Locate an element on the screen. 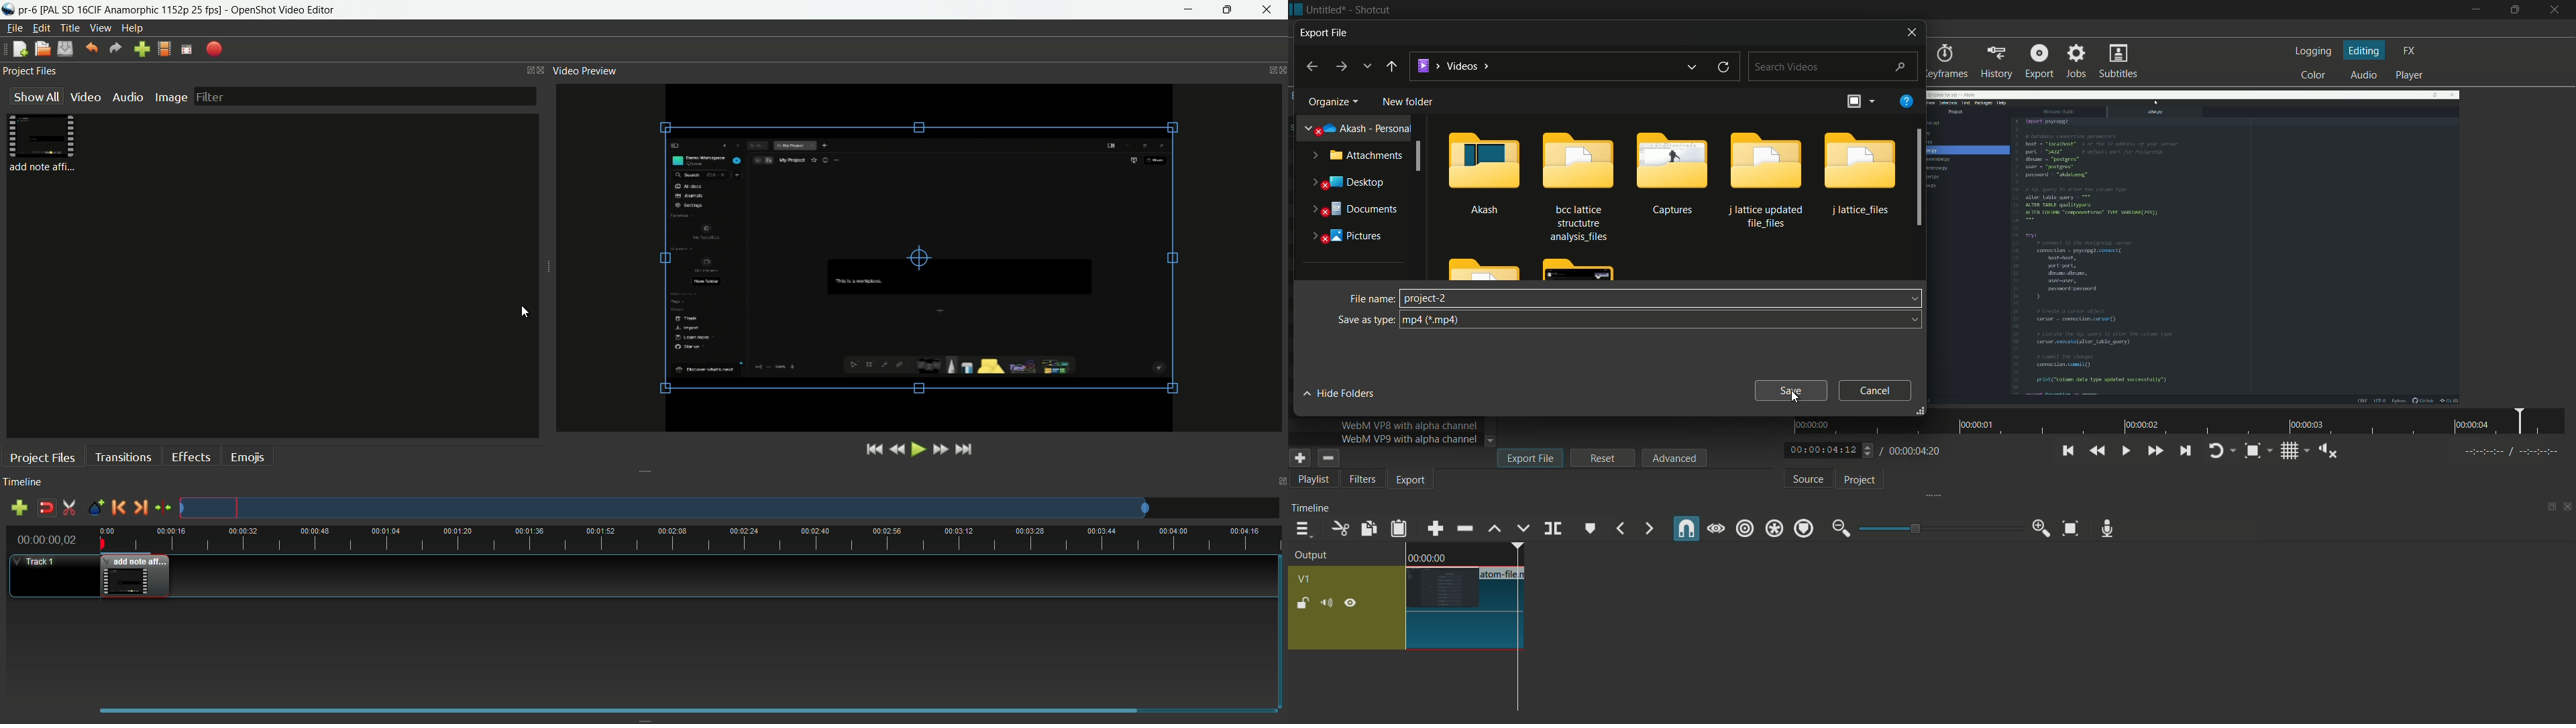  next marker is located at coordinates (1650, 528).